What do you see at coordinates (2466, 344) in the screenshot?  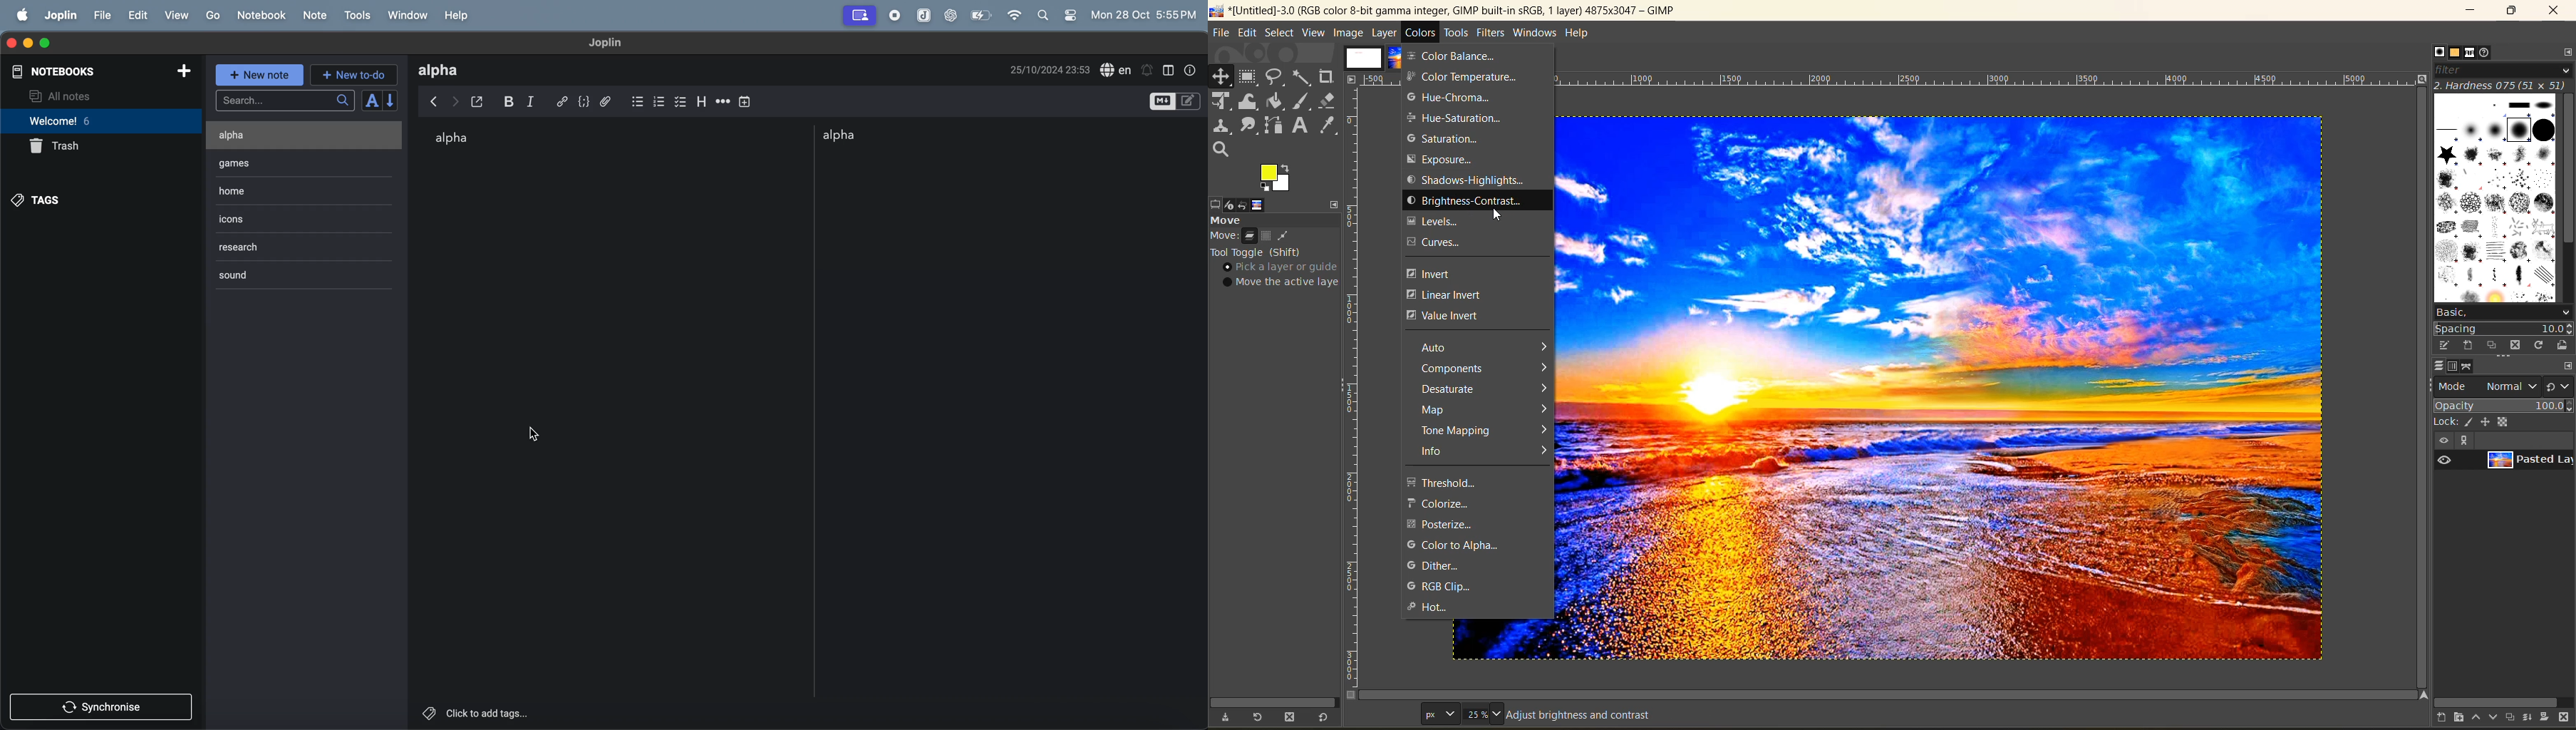 I see `create a new brush` at bounding box center [2466, 344].